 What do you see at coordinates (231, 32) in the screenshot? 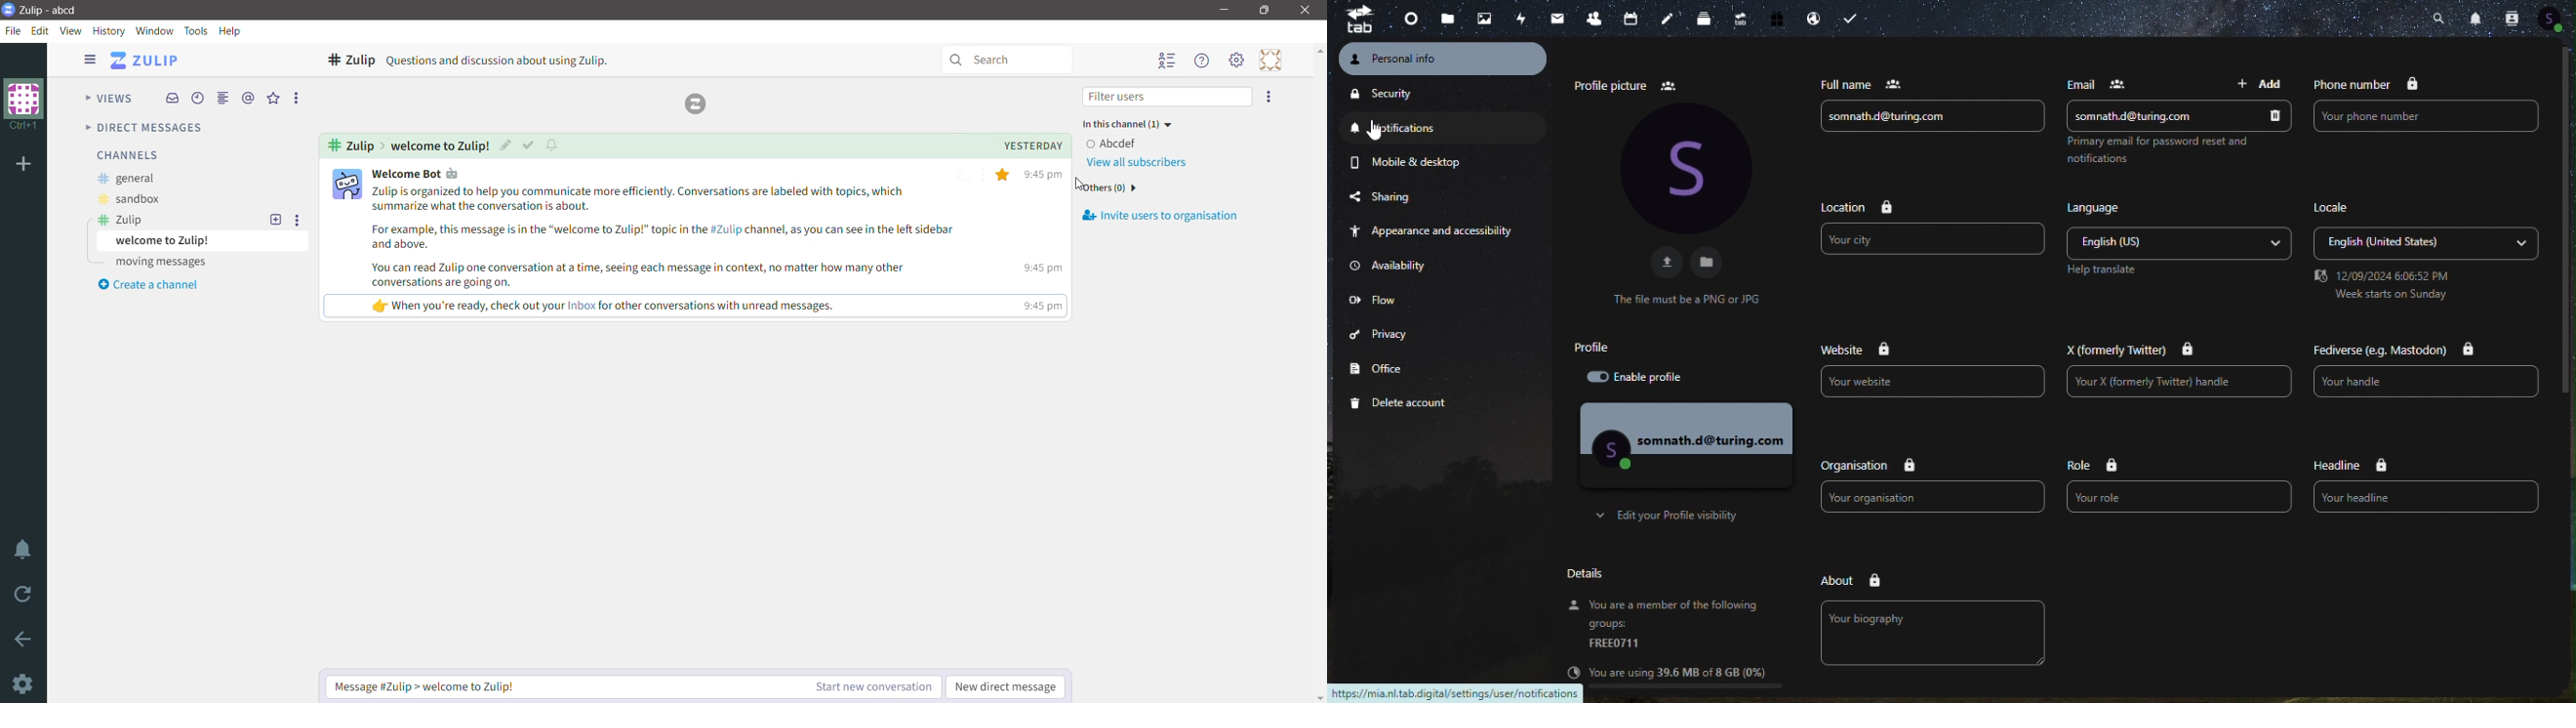
I see `Help` at bounding box center [231, 32].